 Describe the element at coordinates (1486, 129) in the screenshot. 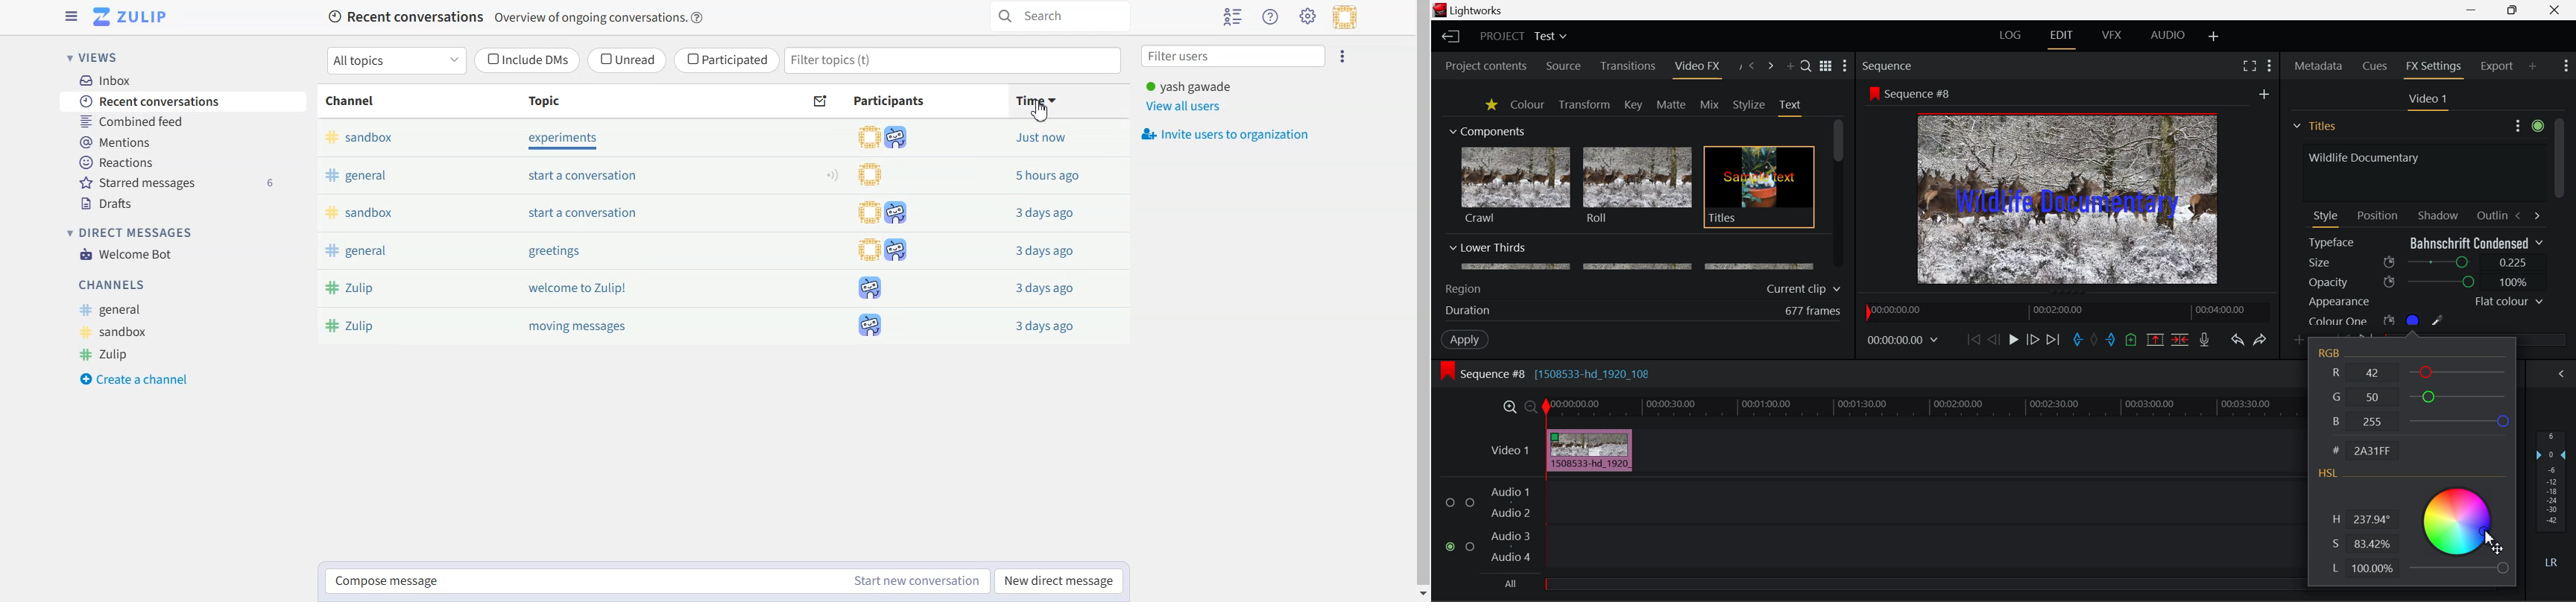

I see `Components Section` at that location.